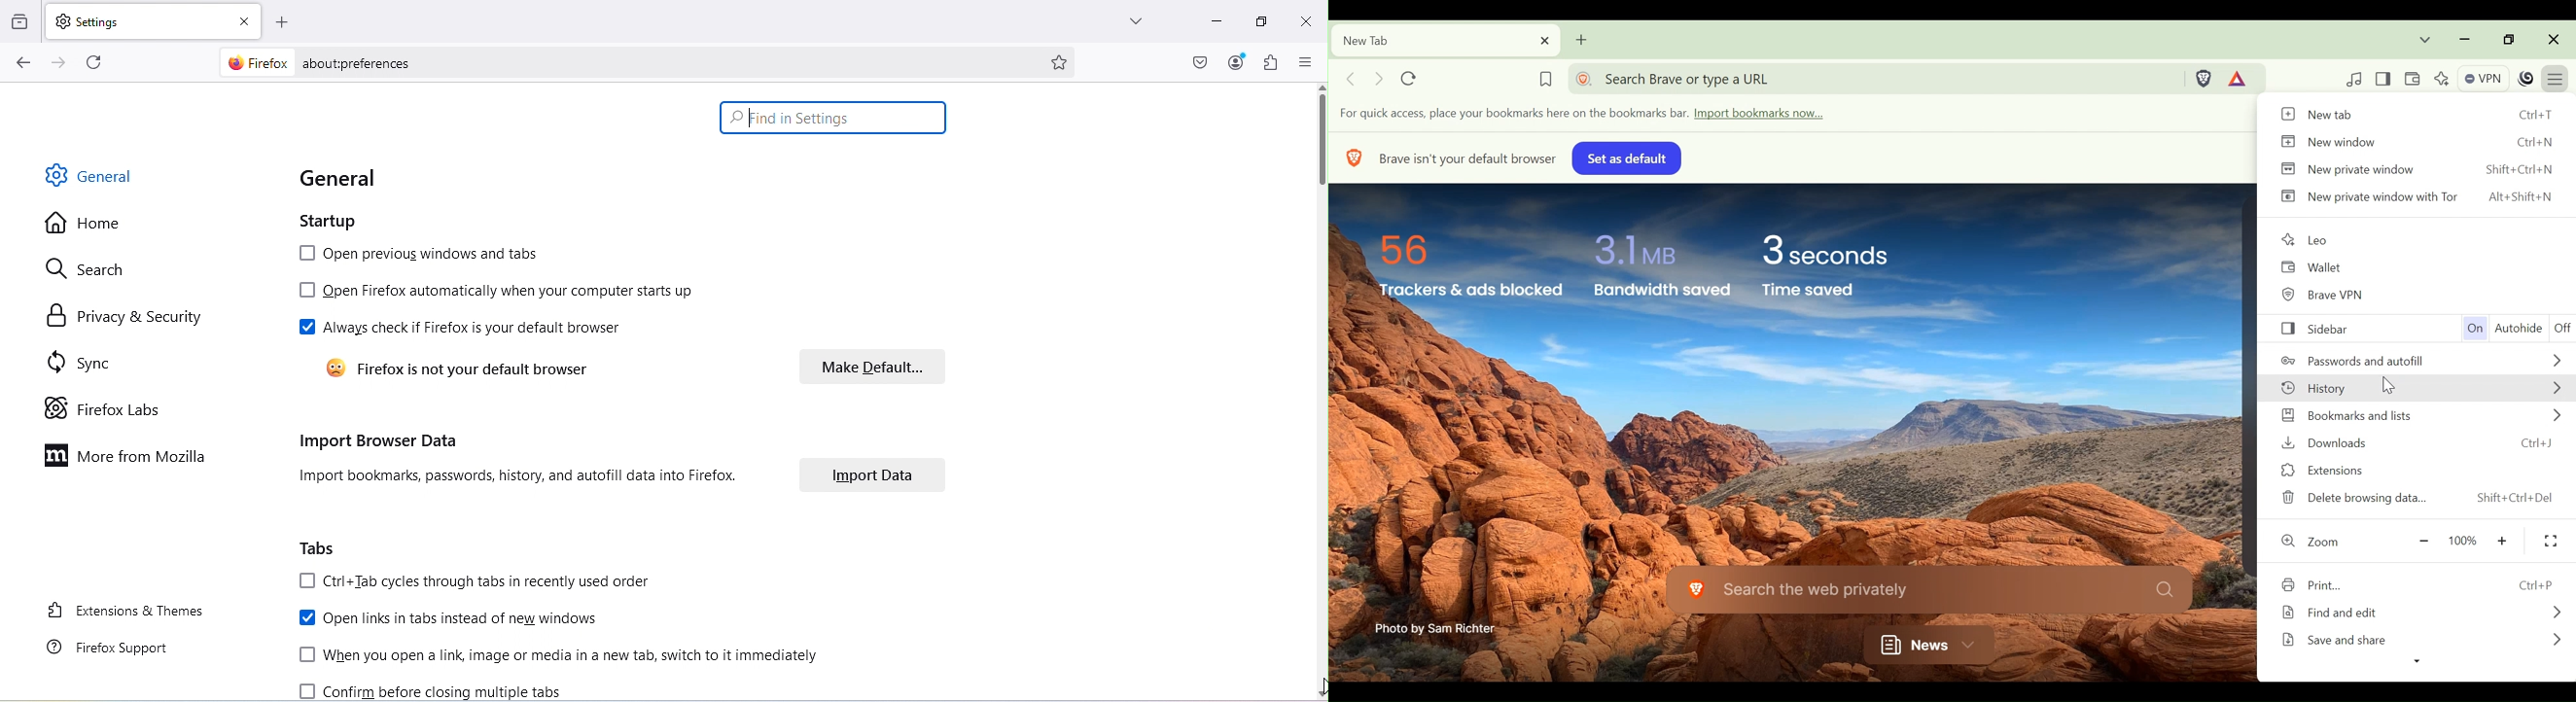  What do you see at coordinates (1127, 18) in the screenshot?
I see `List all tabs` at bounding box center [1127, 18].